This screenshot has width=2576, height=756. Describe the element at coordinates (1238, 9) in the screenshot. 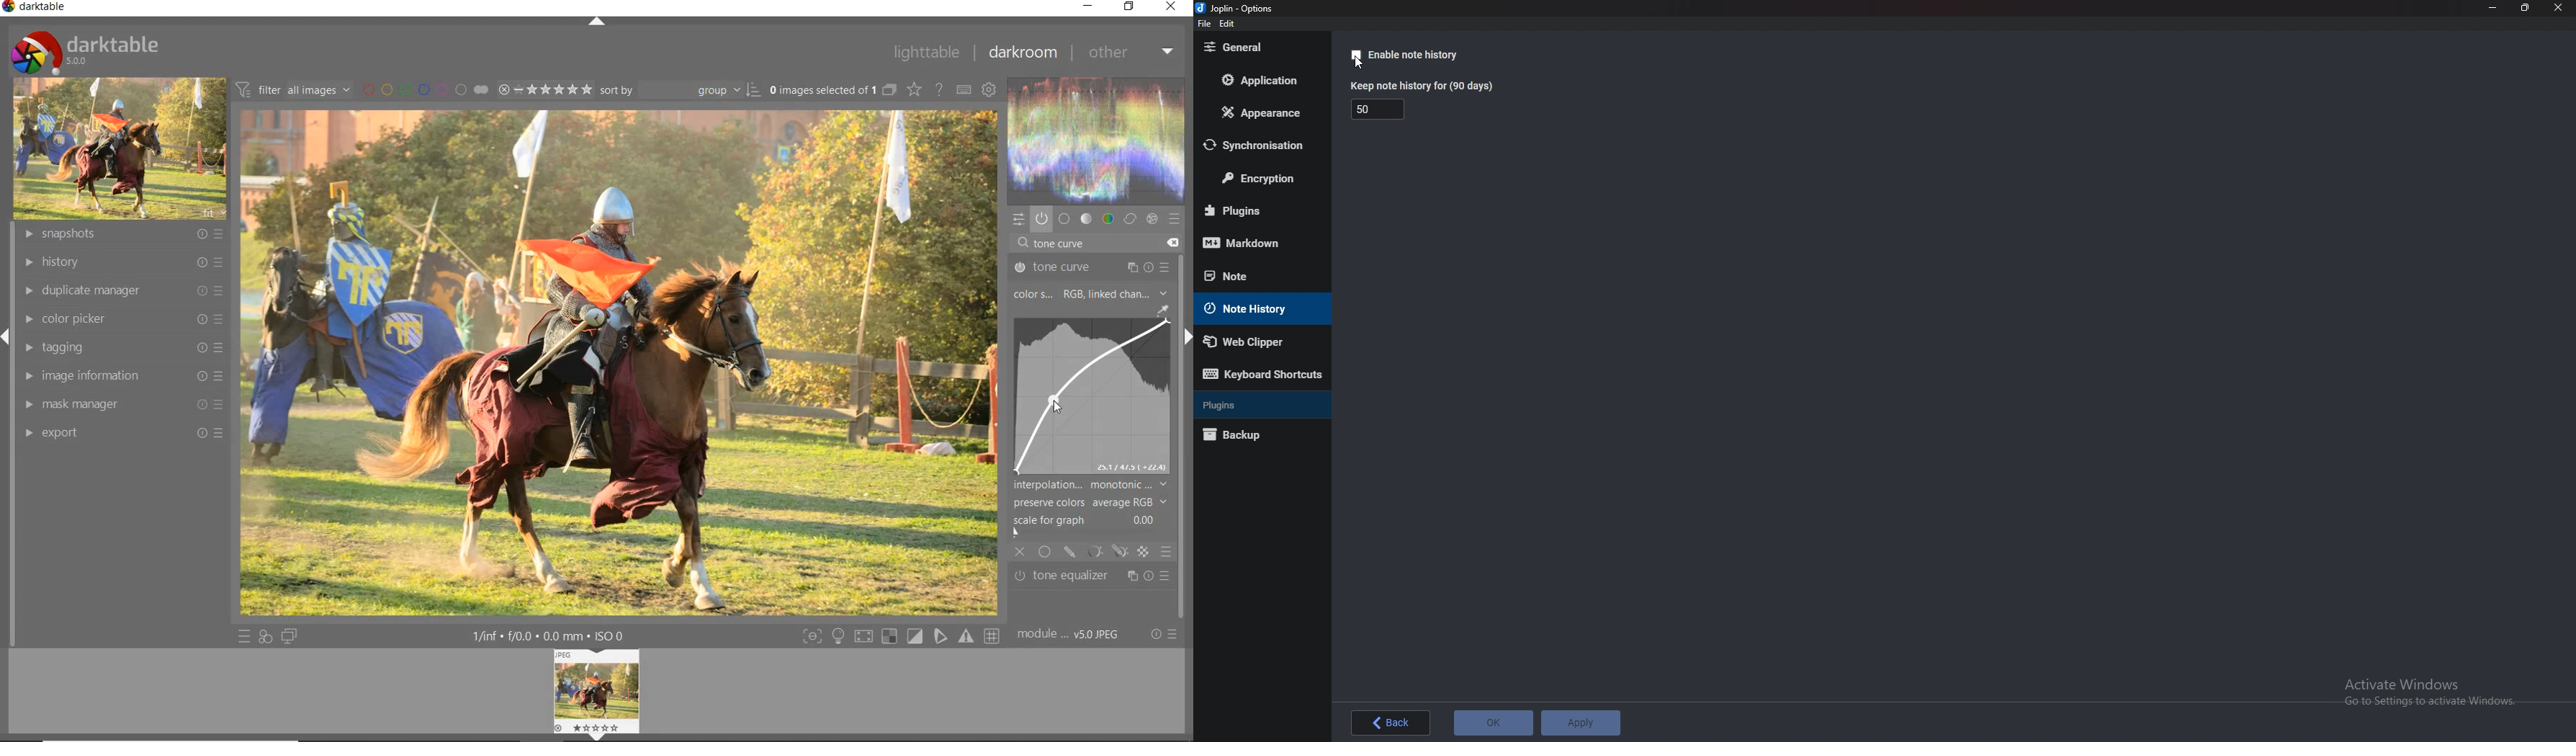

I see `Joplin - Options` at that location.